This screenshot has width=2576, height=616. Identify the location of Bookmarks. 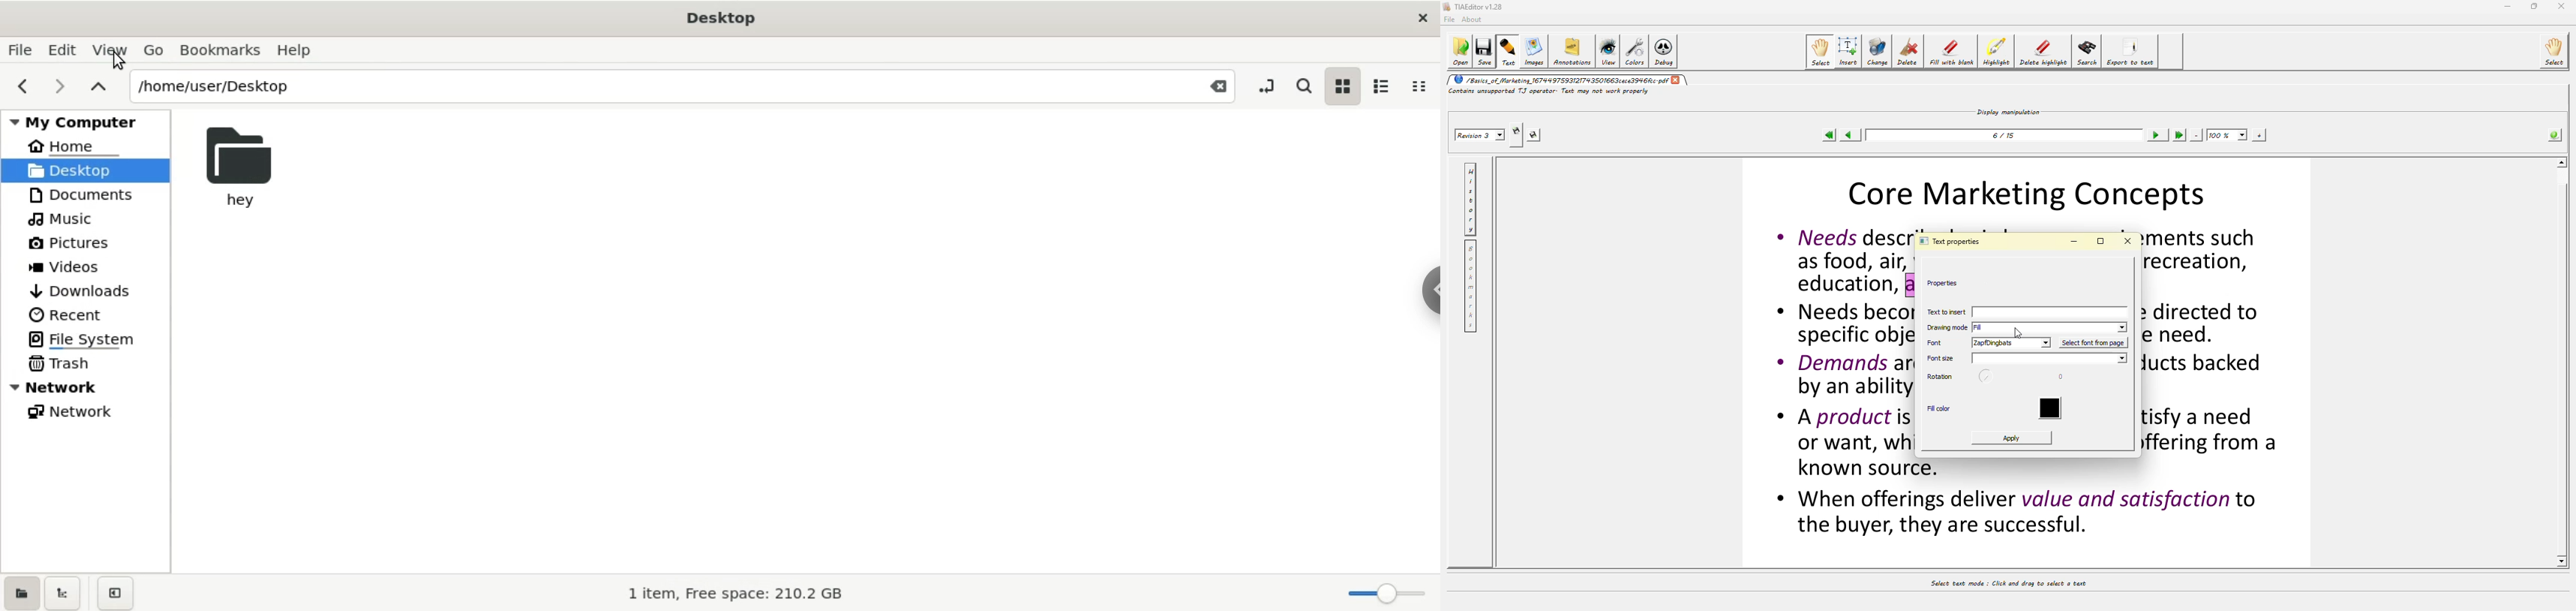
(221, 50).